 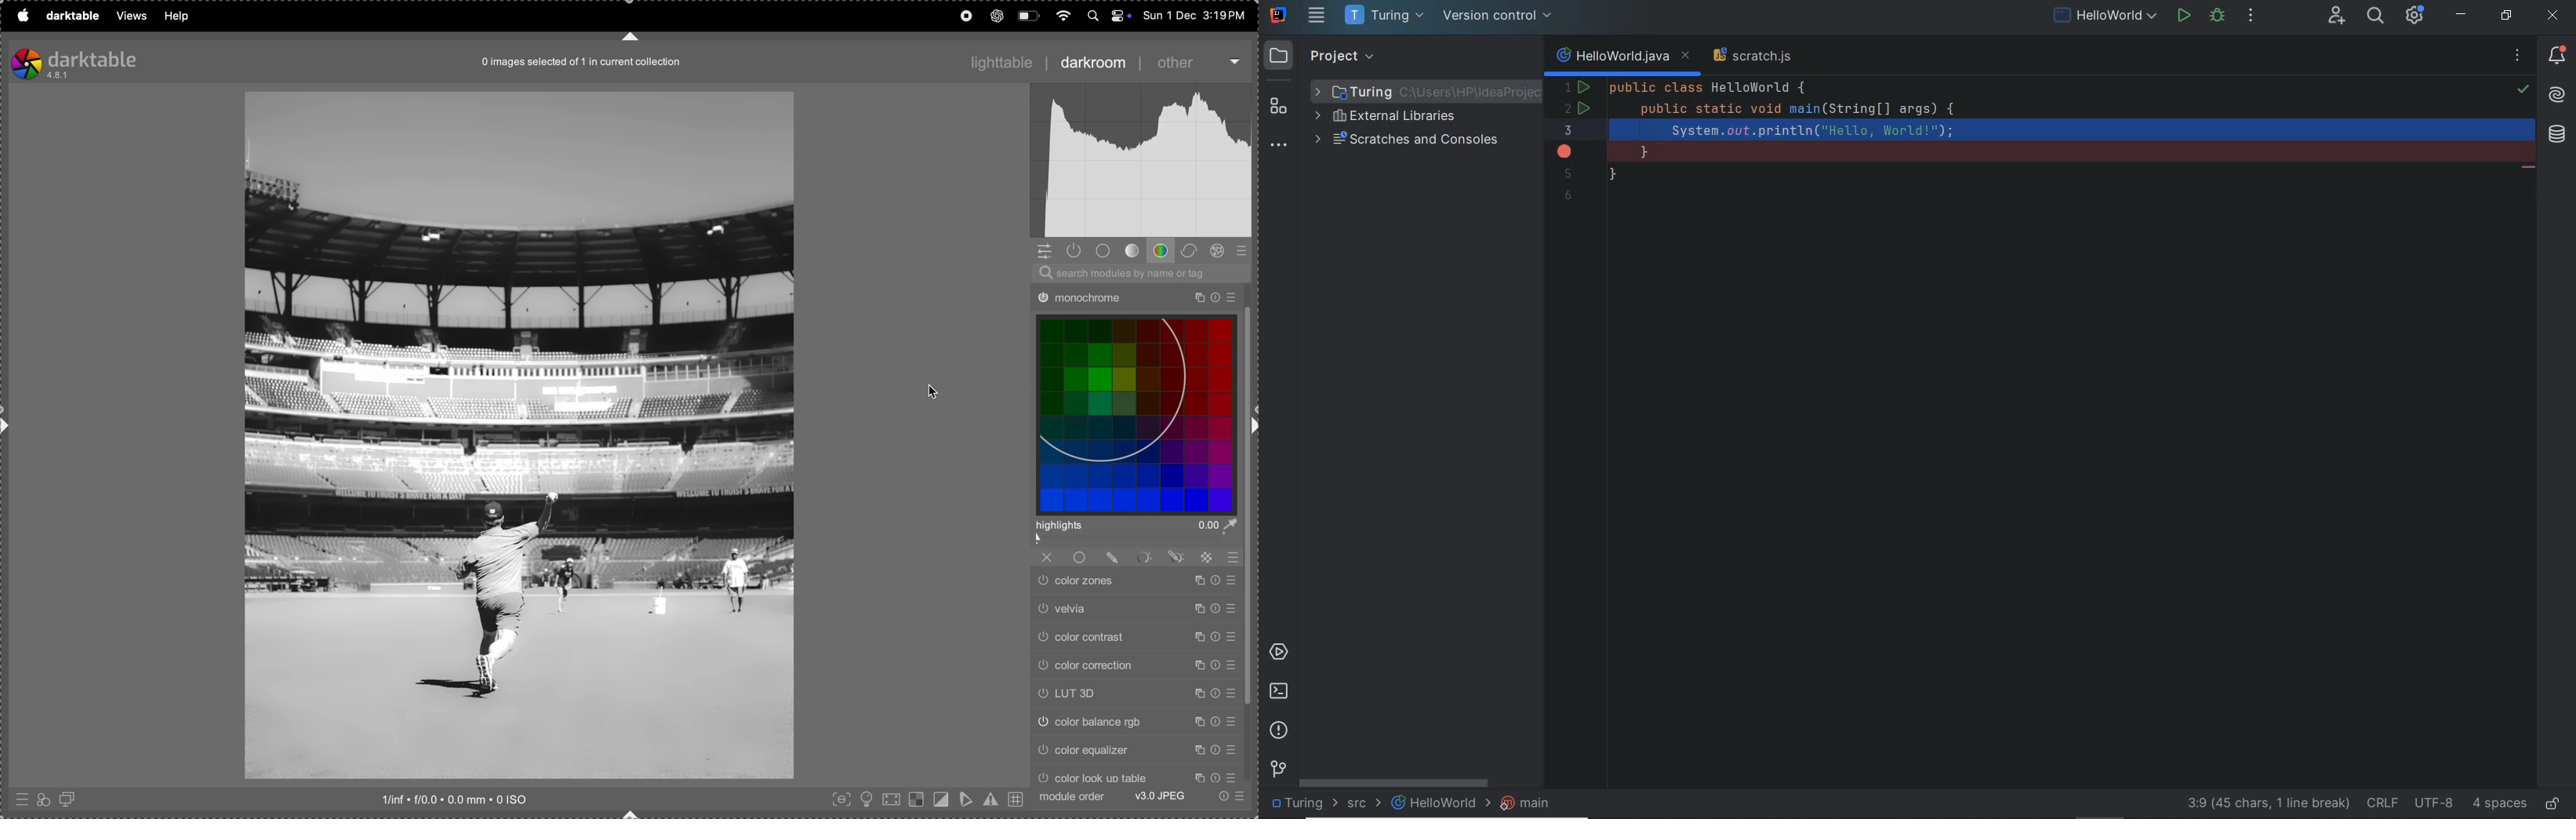 I want to click on module order, so click(x=1072, y=796).